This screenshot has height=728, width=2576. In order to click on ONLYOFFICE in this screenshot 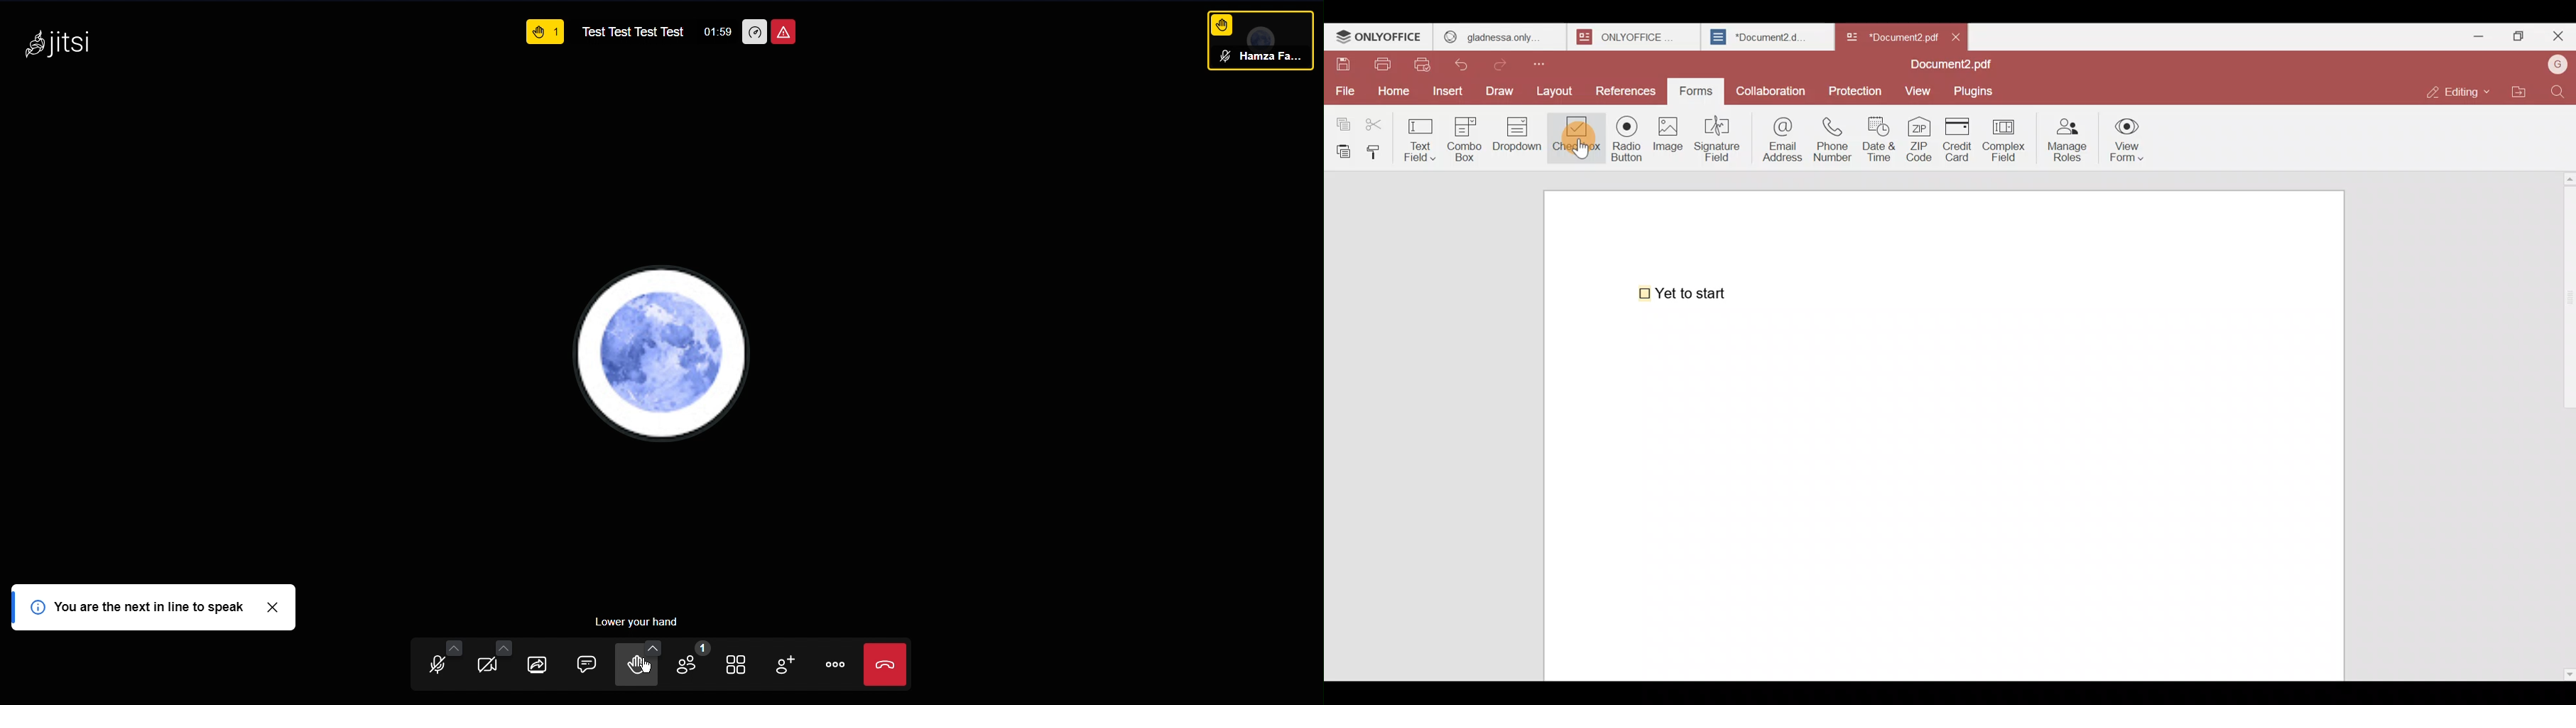, I will do `click(1379, 39)`.